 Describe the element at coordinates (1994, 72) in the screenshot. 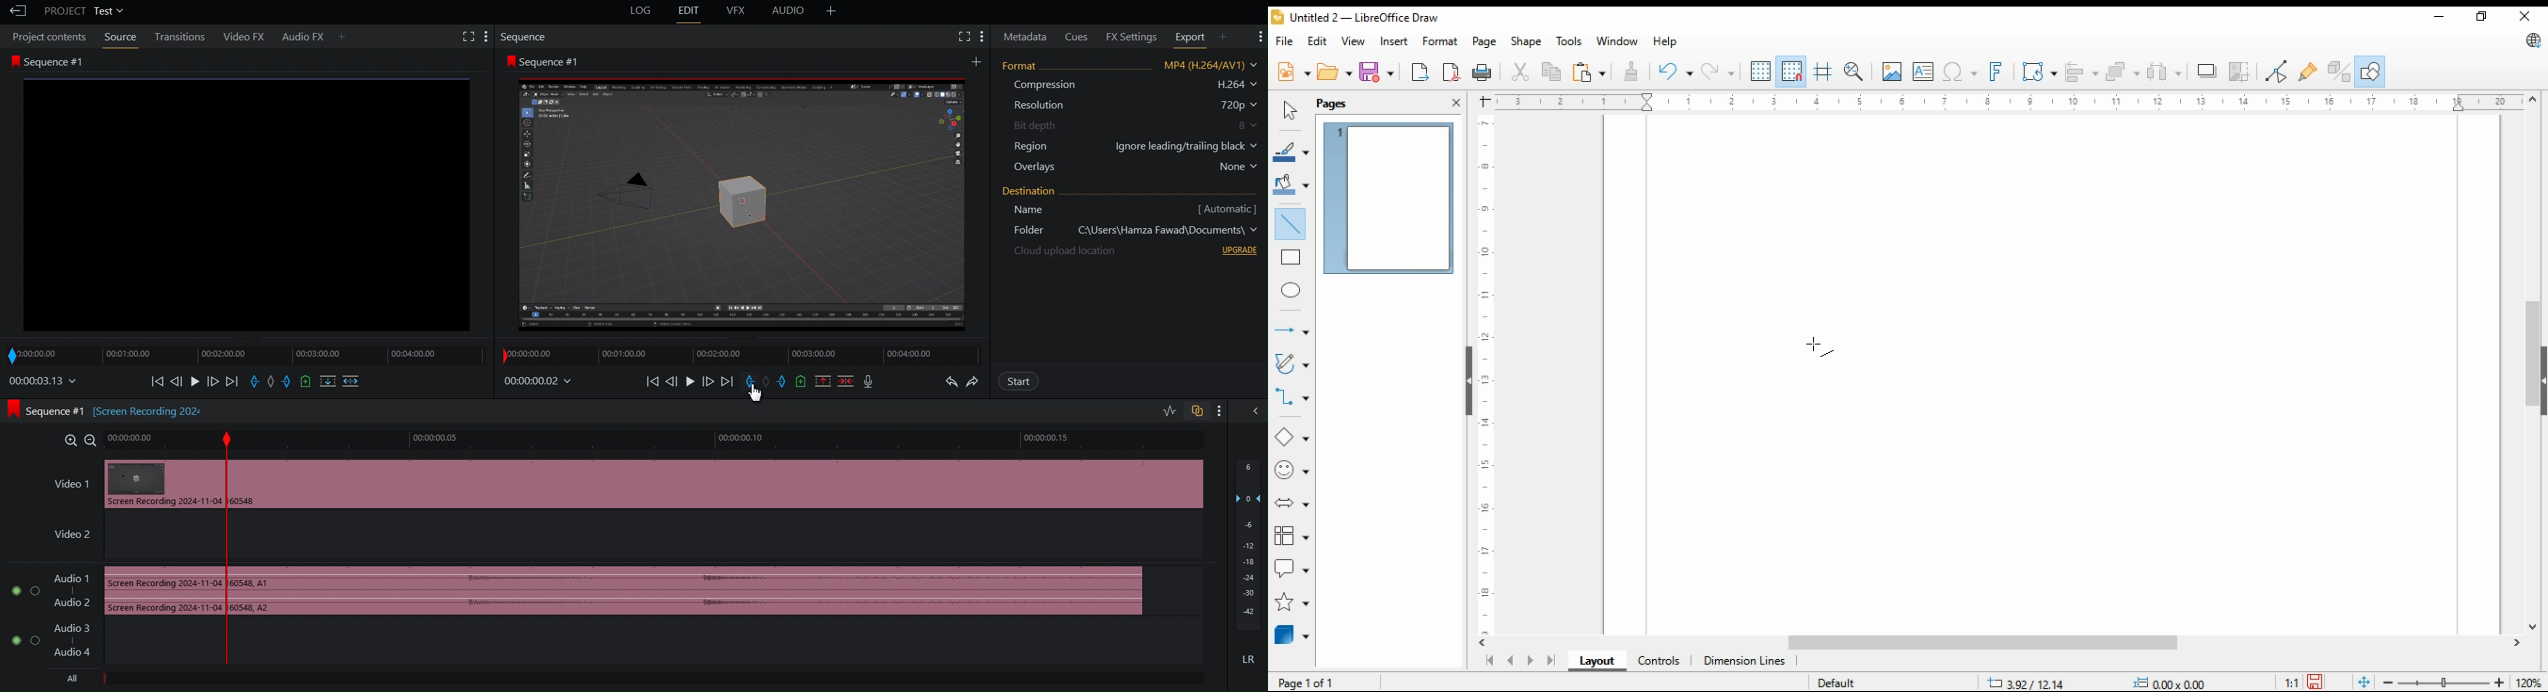

I see `insert fontwork text` at that location.